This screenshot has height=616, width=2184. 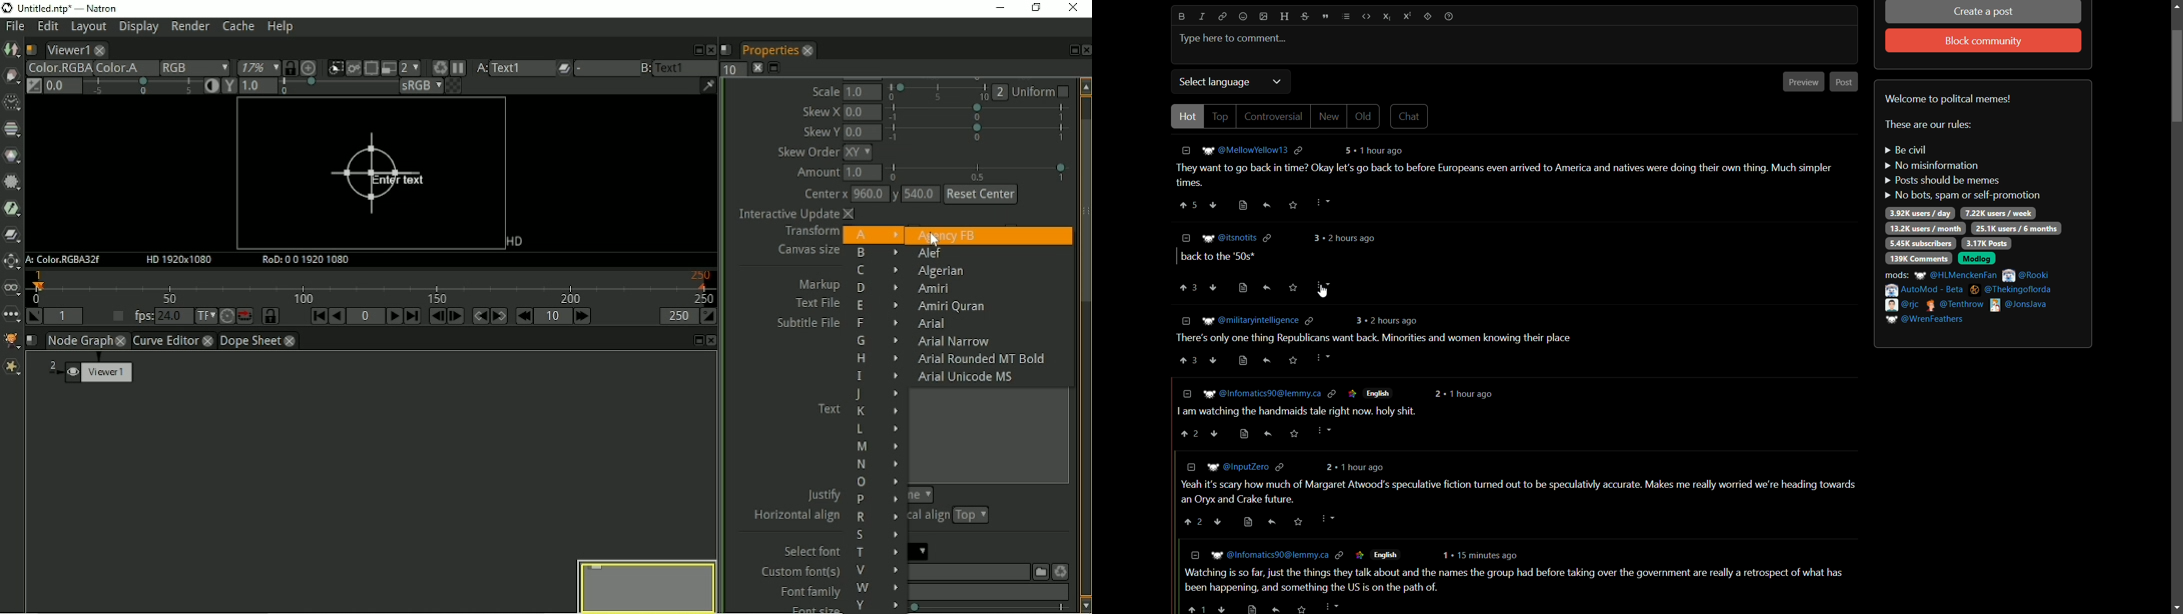 I want to click on controversial, so click(x=1272, y=117).